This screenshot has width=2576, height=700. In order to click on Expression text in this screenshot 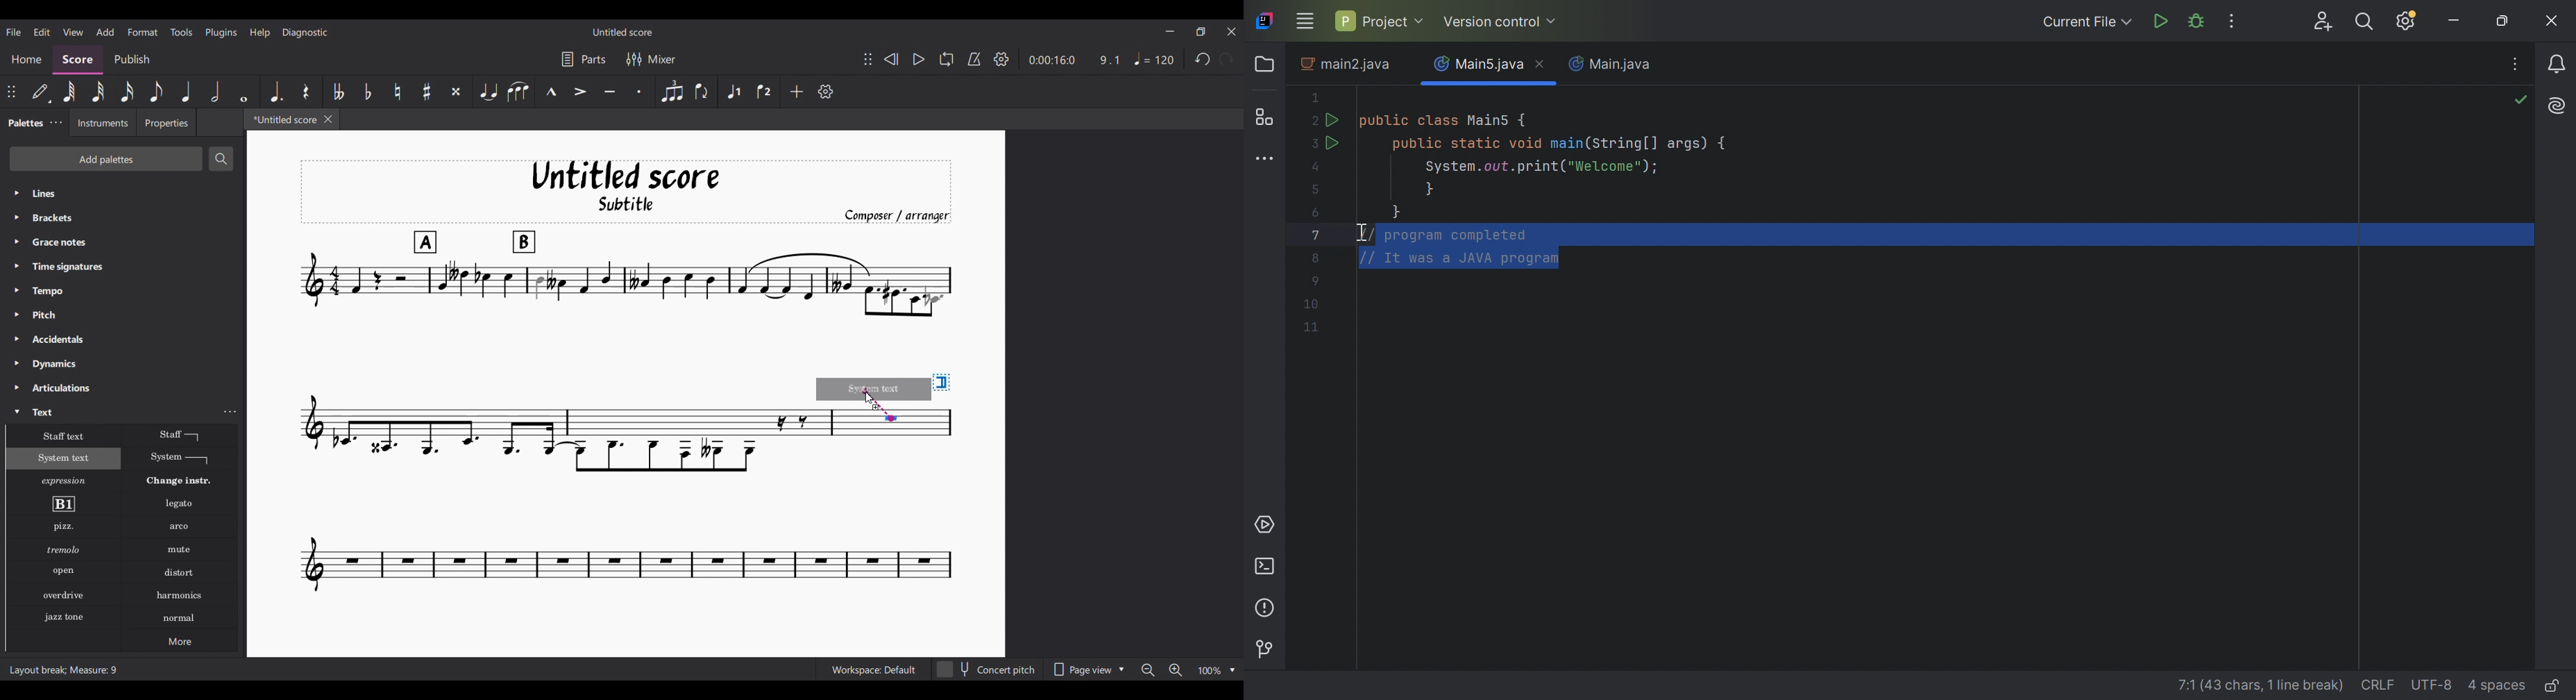, I will do `click(63, 481)`.